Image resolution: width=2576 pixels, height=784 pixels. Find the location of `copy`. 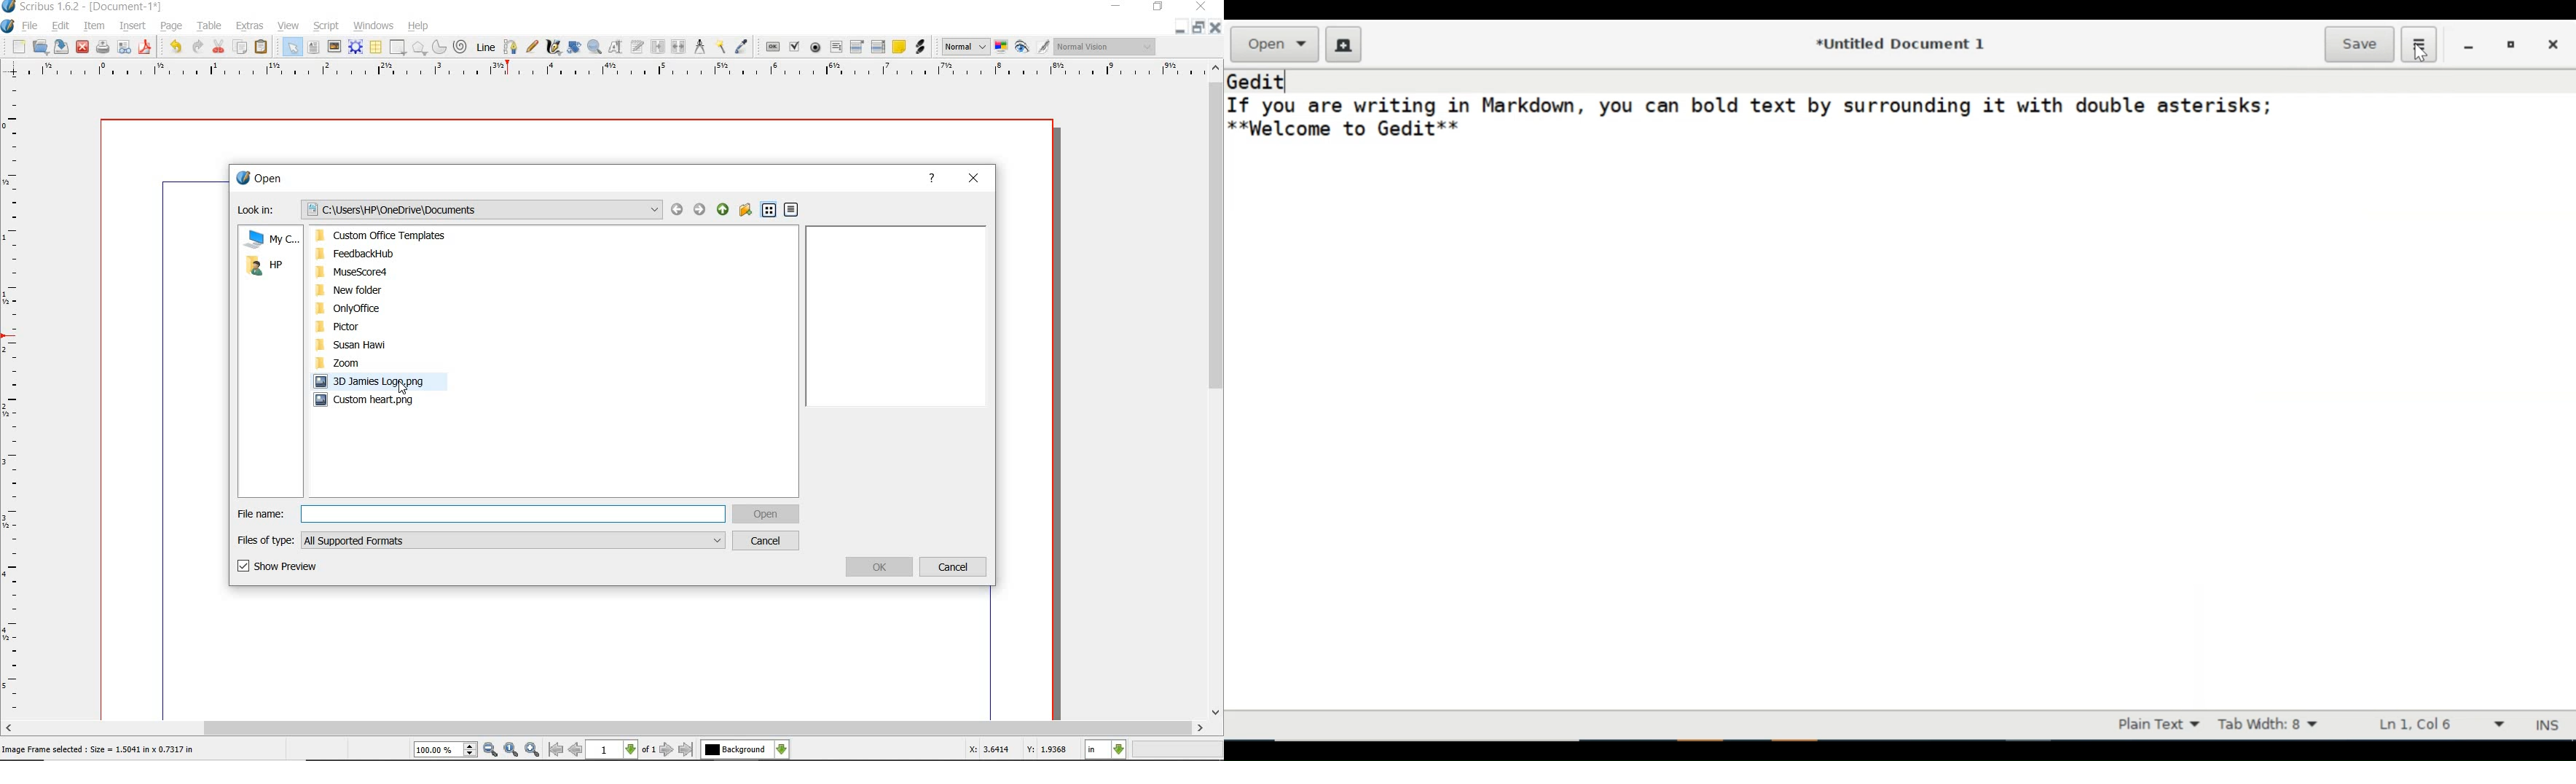

copy is located at coordinates (241, 48).